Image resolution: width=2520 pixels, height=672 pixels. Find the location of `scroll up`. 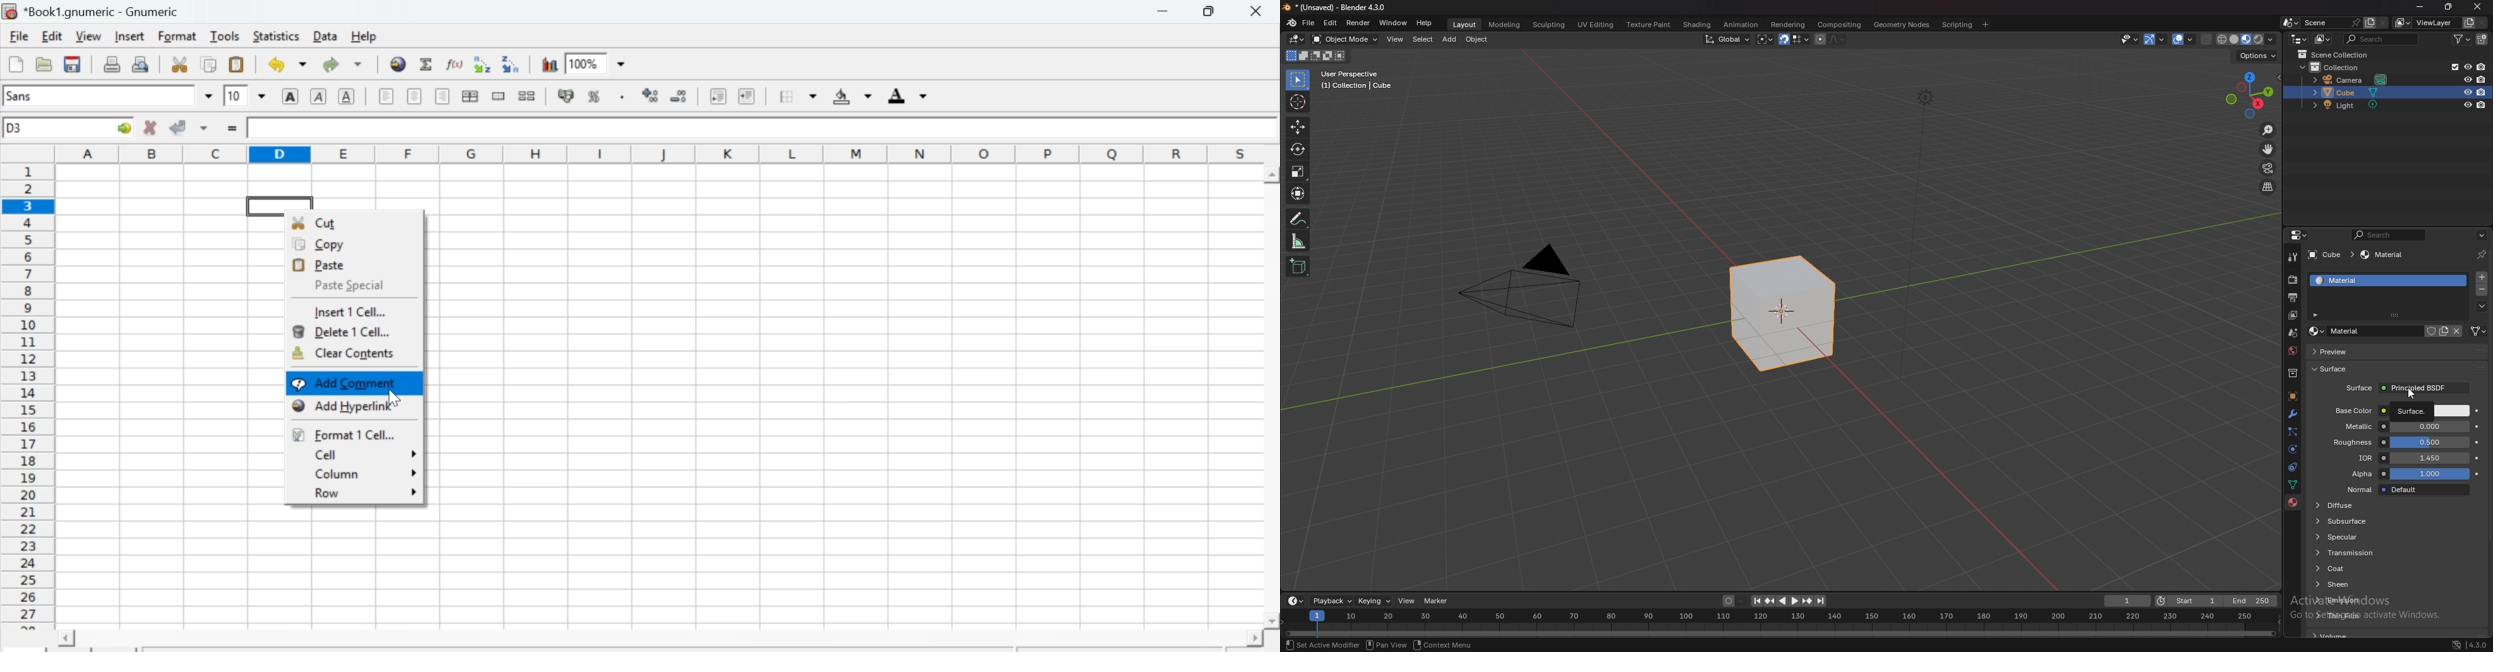

scroll up is located at coordinates (1272, 175).